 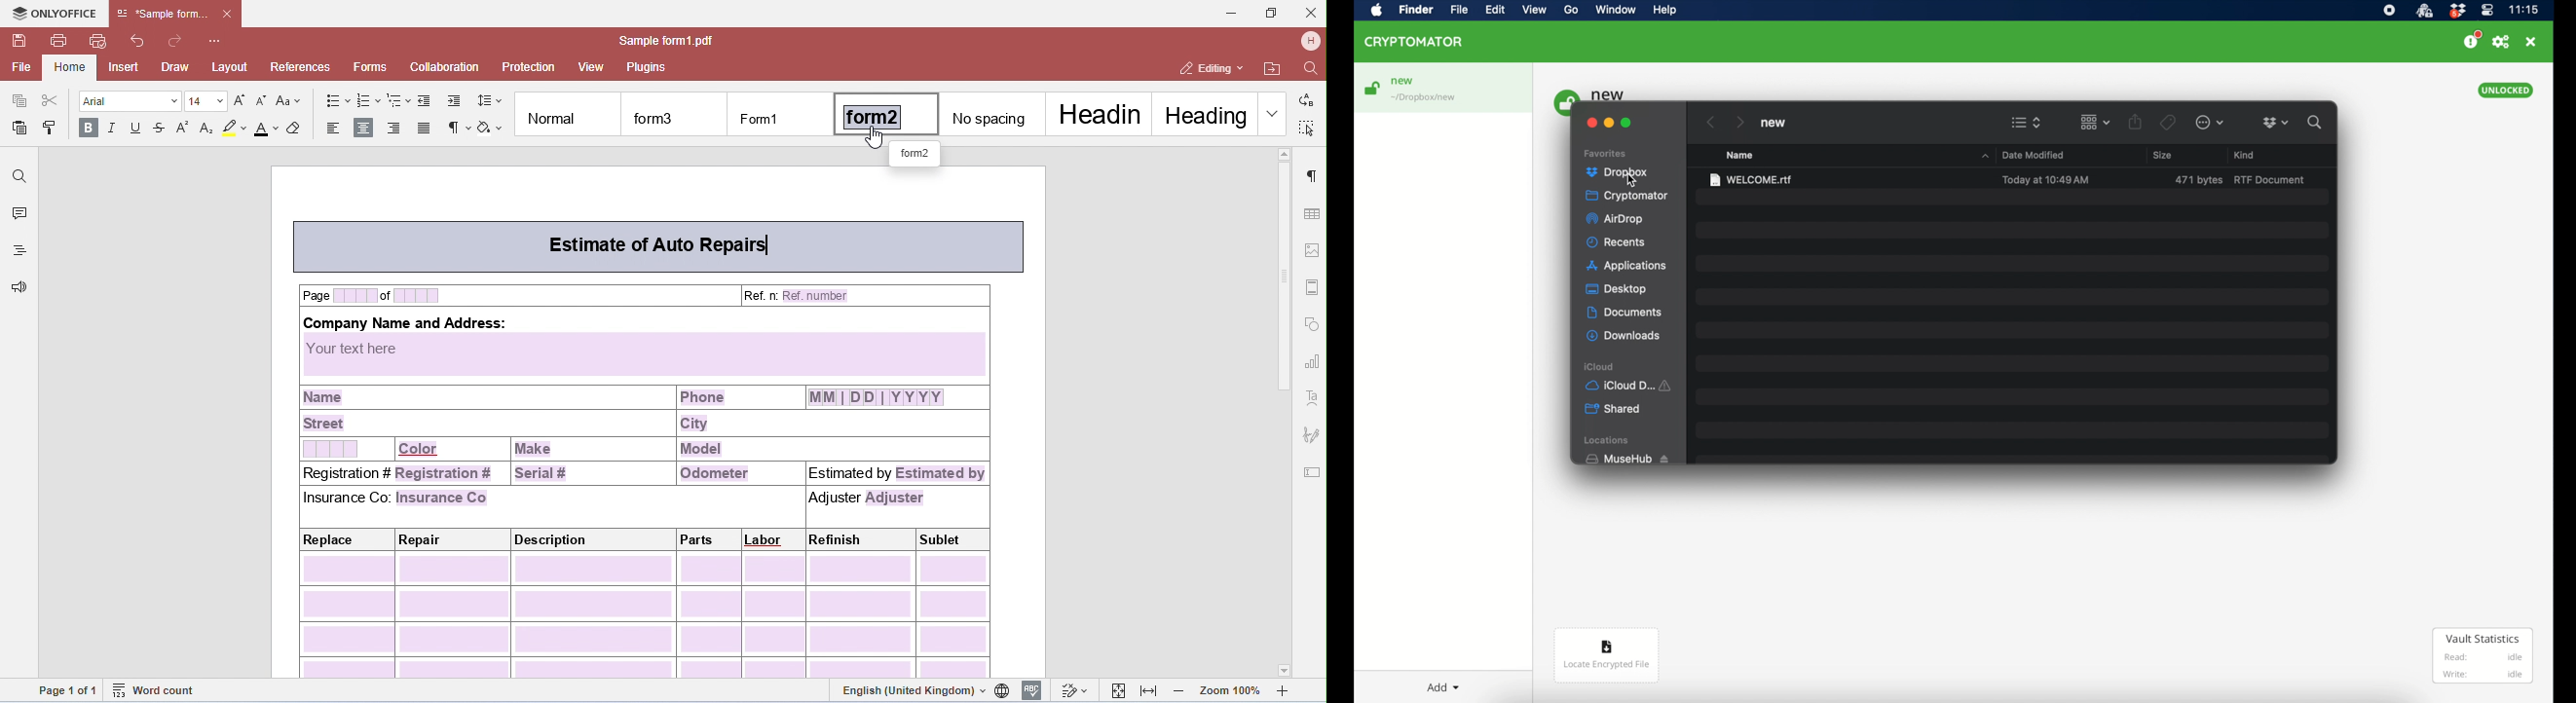 I want to click on new, so click(x=1403, y=81).